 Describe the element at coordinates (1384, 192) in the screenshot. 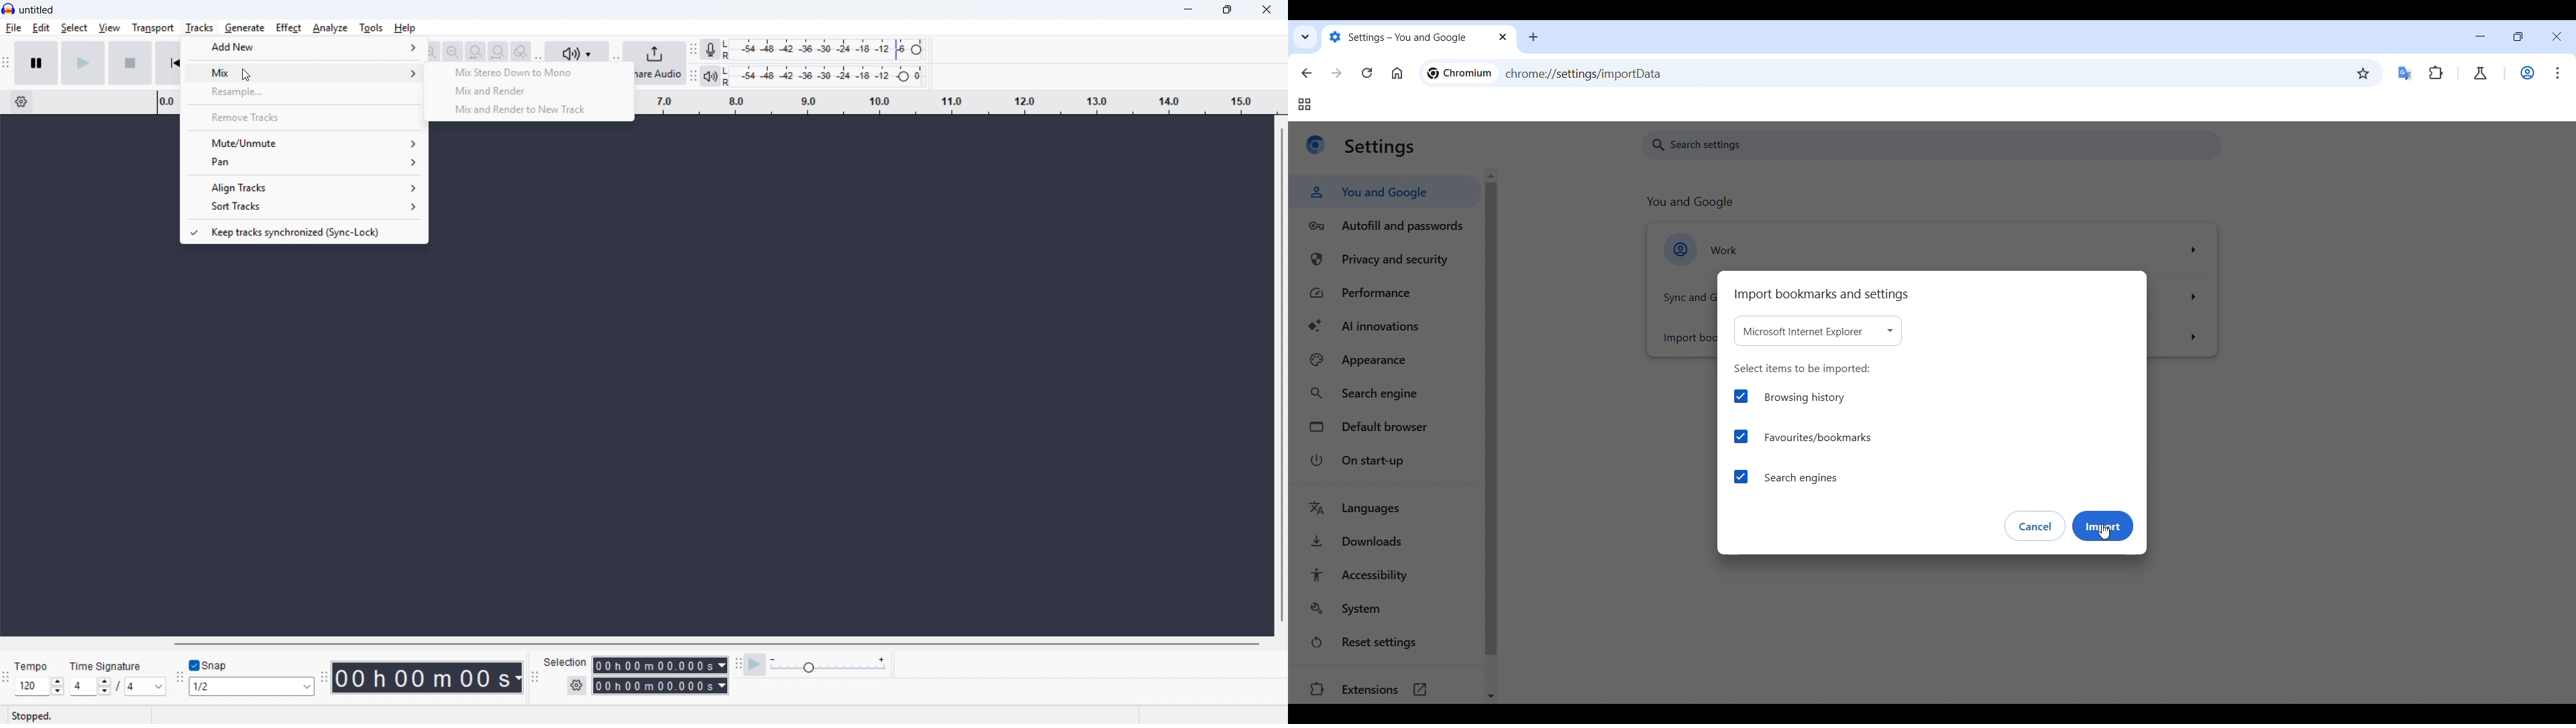

I see `You and Google` at that location.